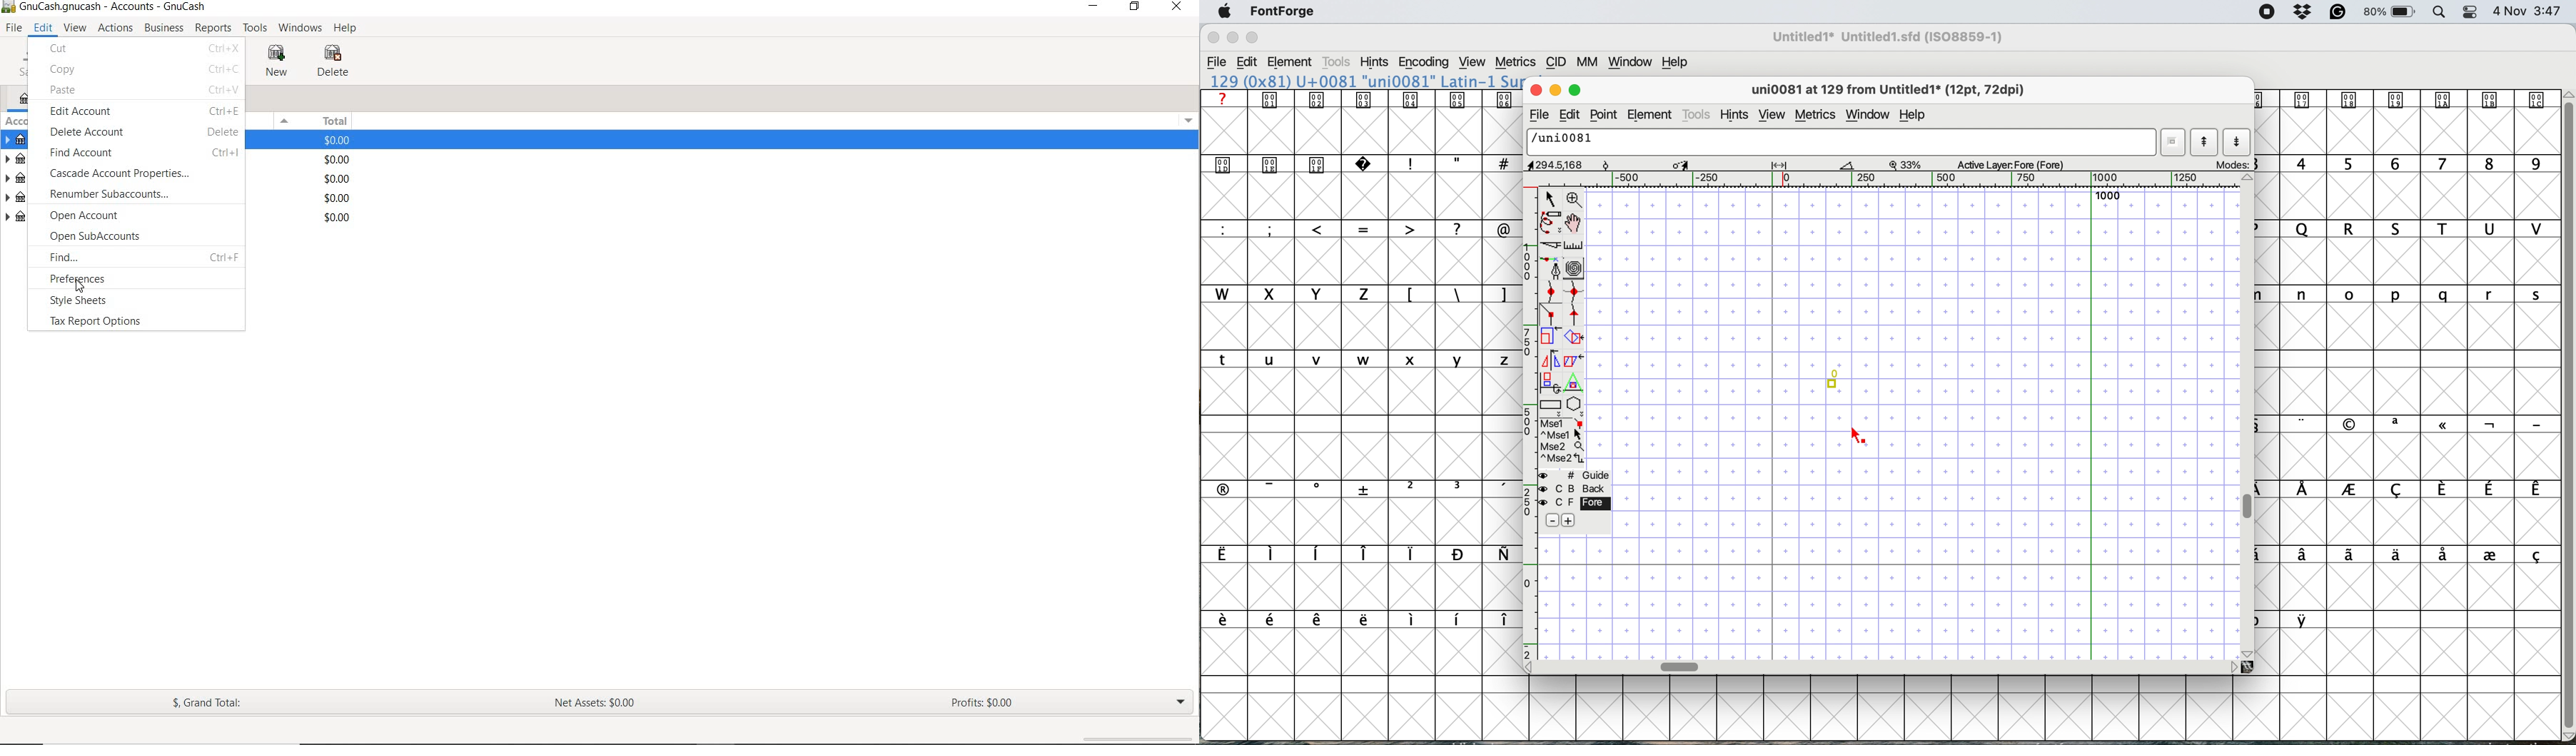  Describe the element at coordinates (2510, 11) in the screenshot. I see `Date` at that location.